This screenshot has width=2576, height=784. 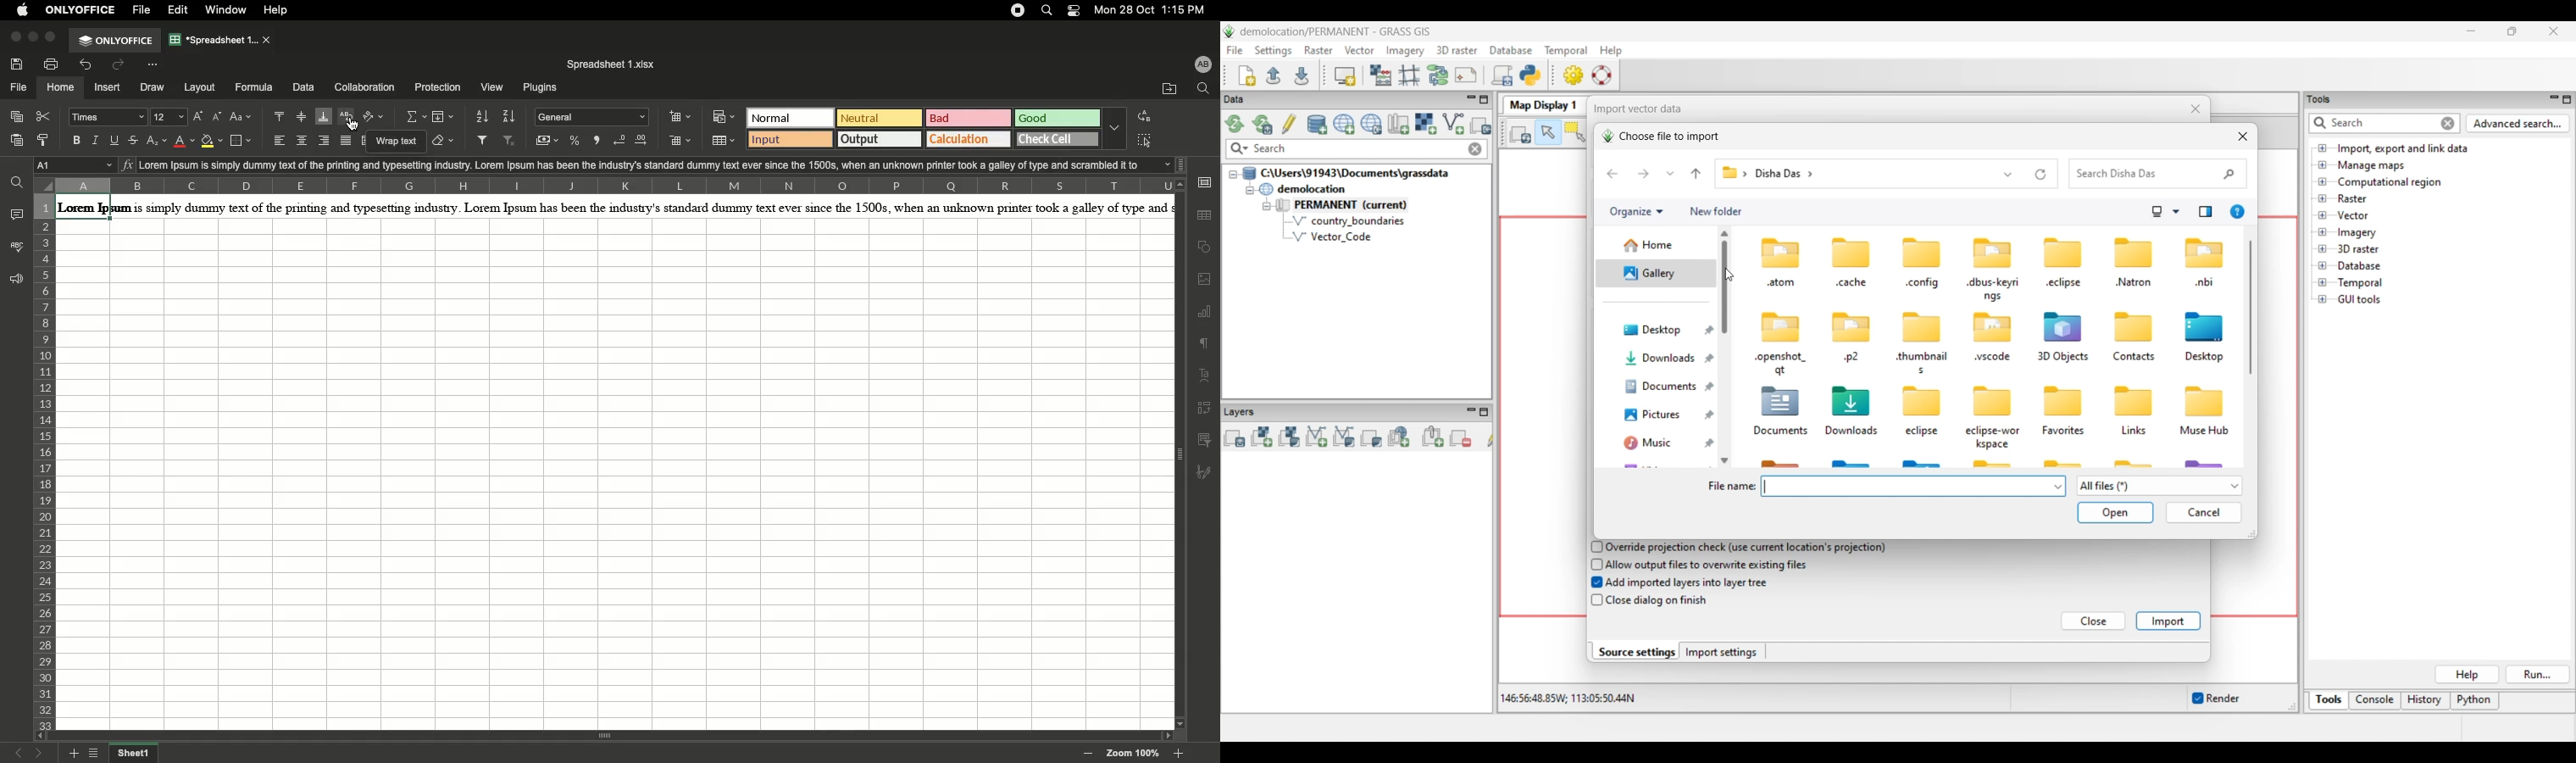 I want to click on Add sheet, so click(x=74, y=754).